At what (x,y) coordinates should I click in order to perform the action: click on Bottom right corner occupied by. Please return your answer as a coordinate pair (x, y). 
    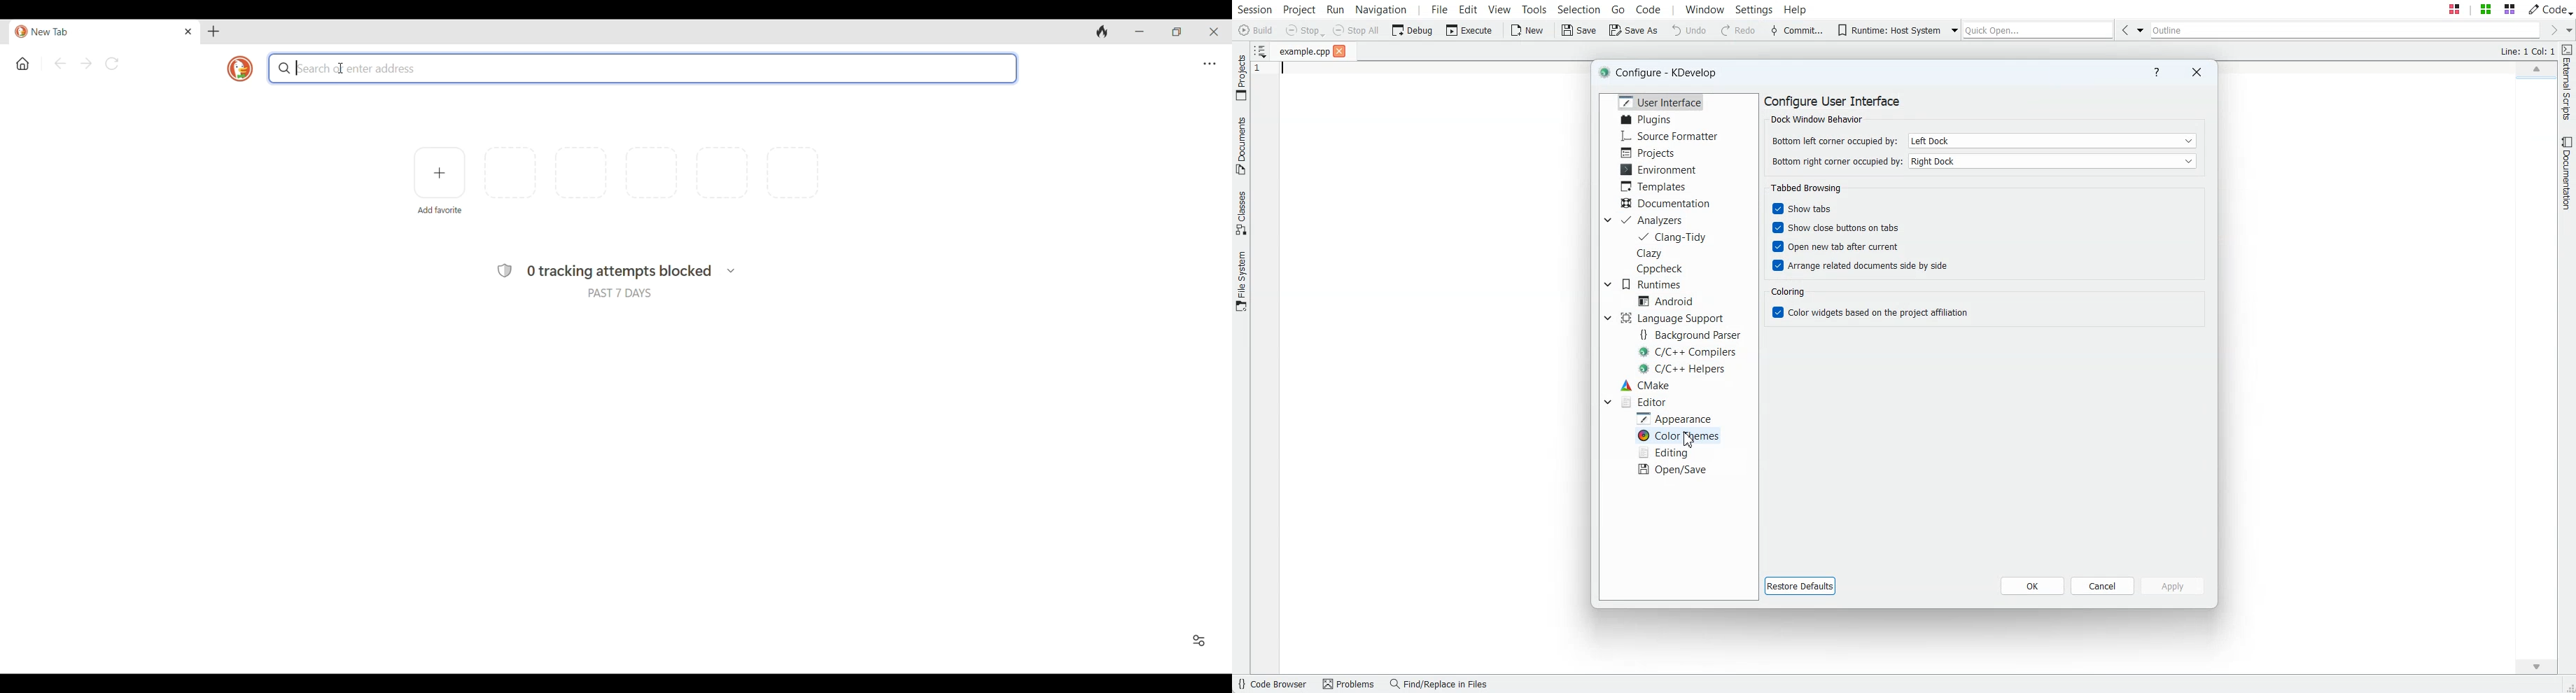
    Looking at the image, I should click on (1834, 164).